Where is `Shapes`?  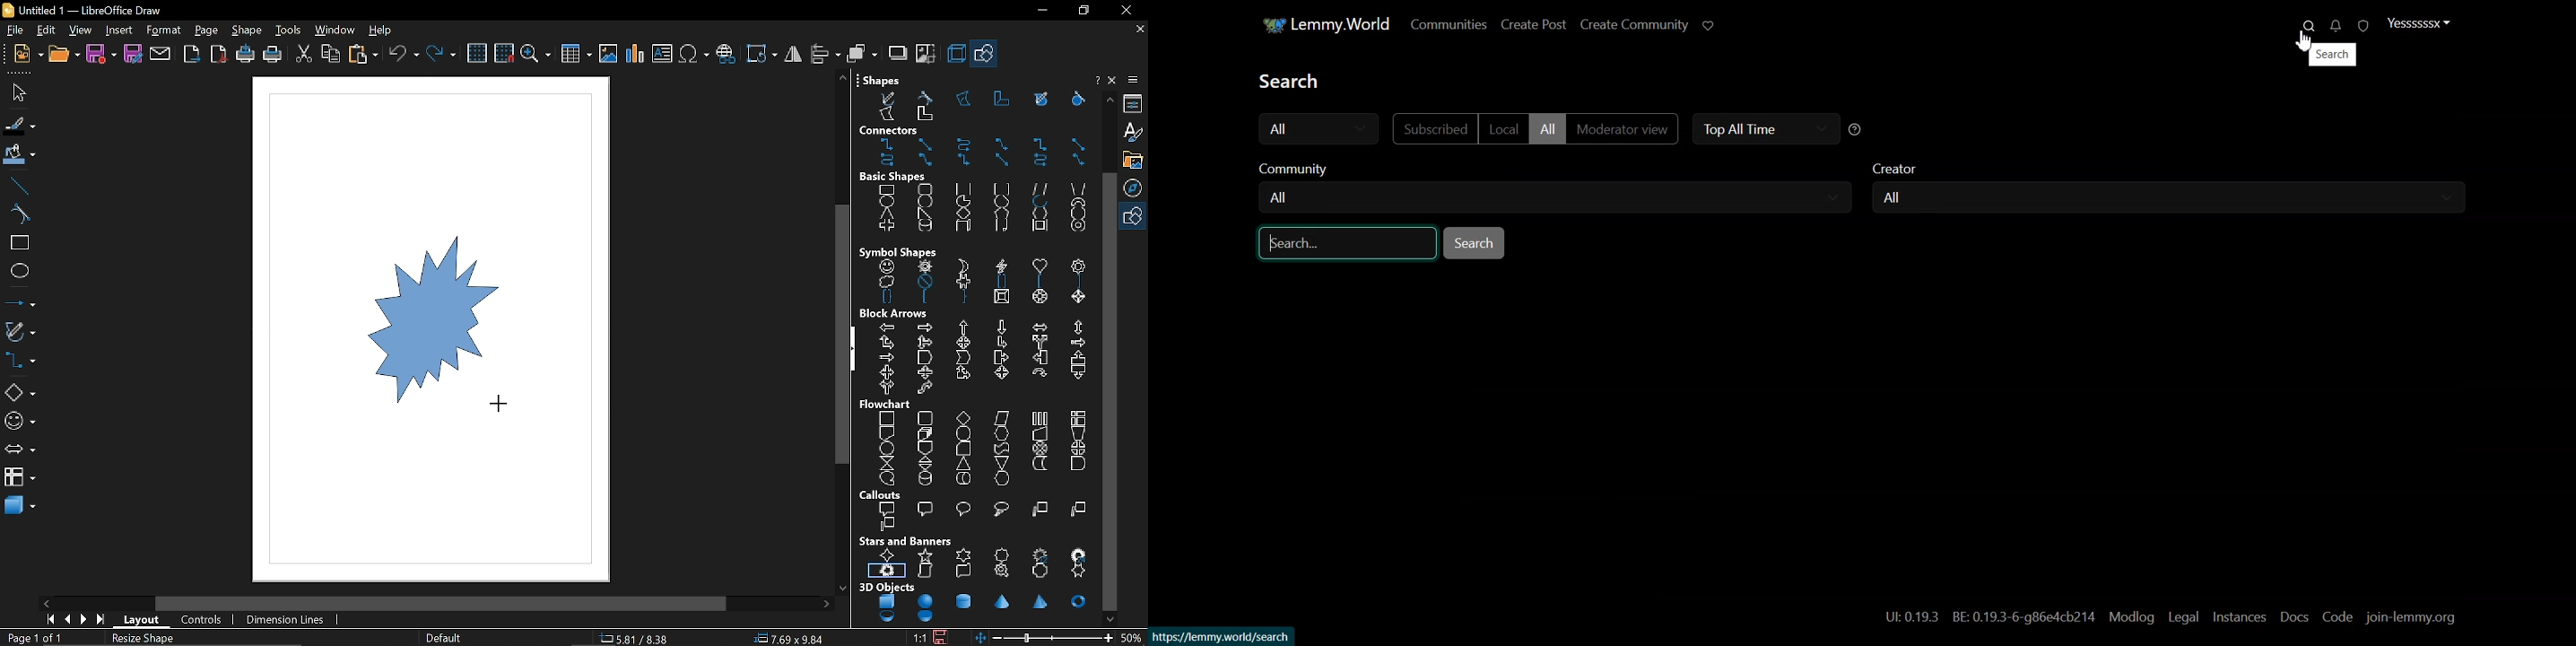 Shapes is located at coordinates (970, 98).